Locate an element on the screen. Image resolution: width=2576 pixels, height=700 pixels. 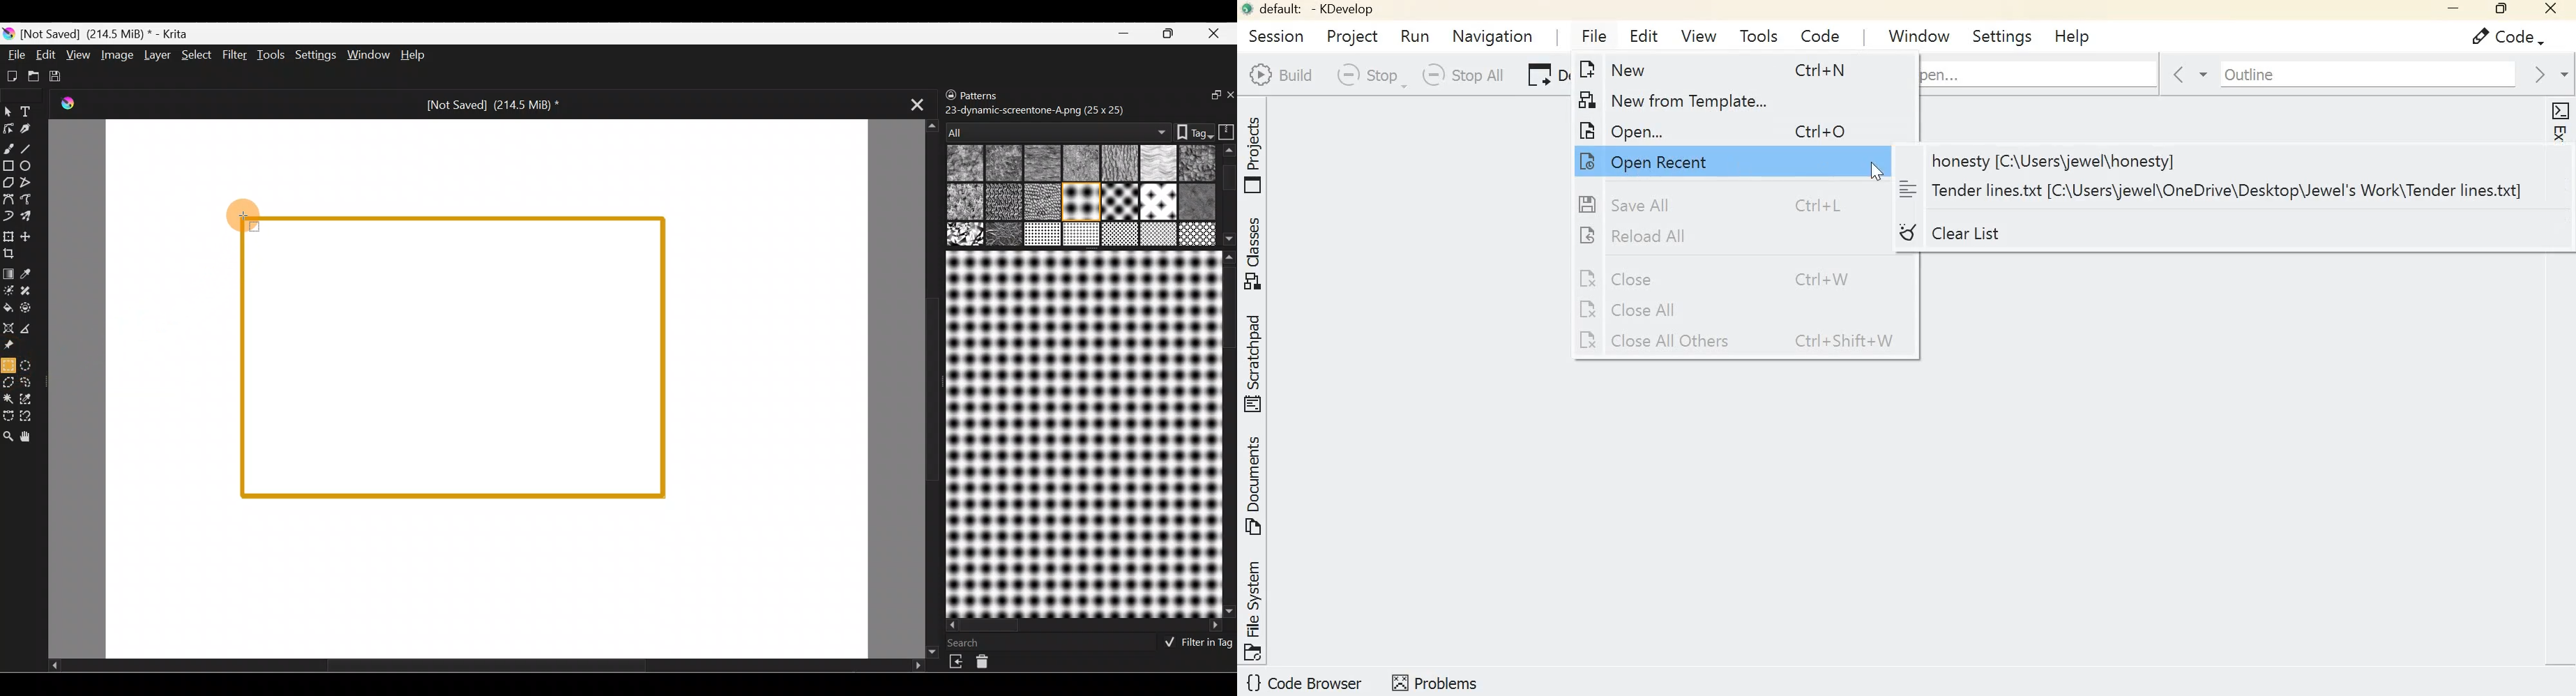
Fill a contiguous area of colour with colour is located at coordinates (8, 307).